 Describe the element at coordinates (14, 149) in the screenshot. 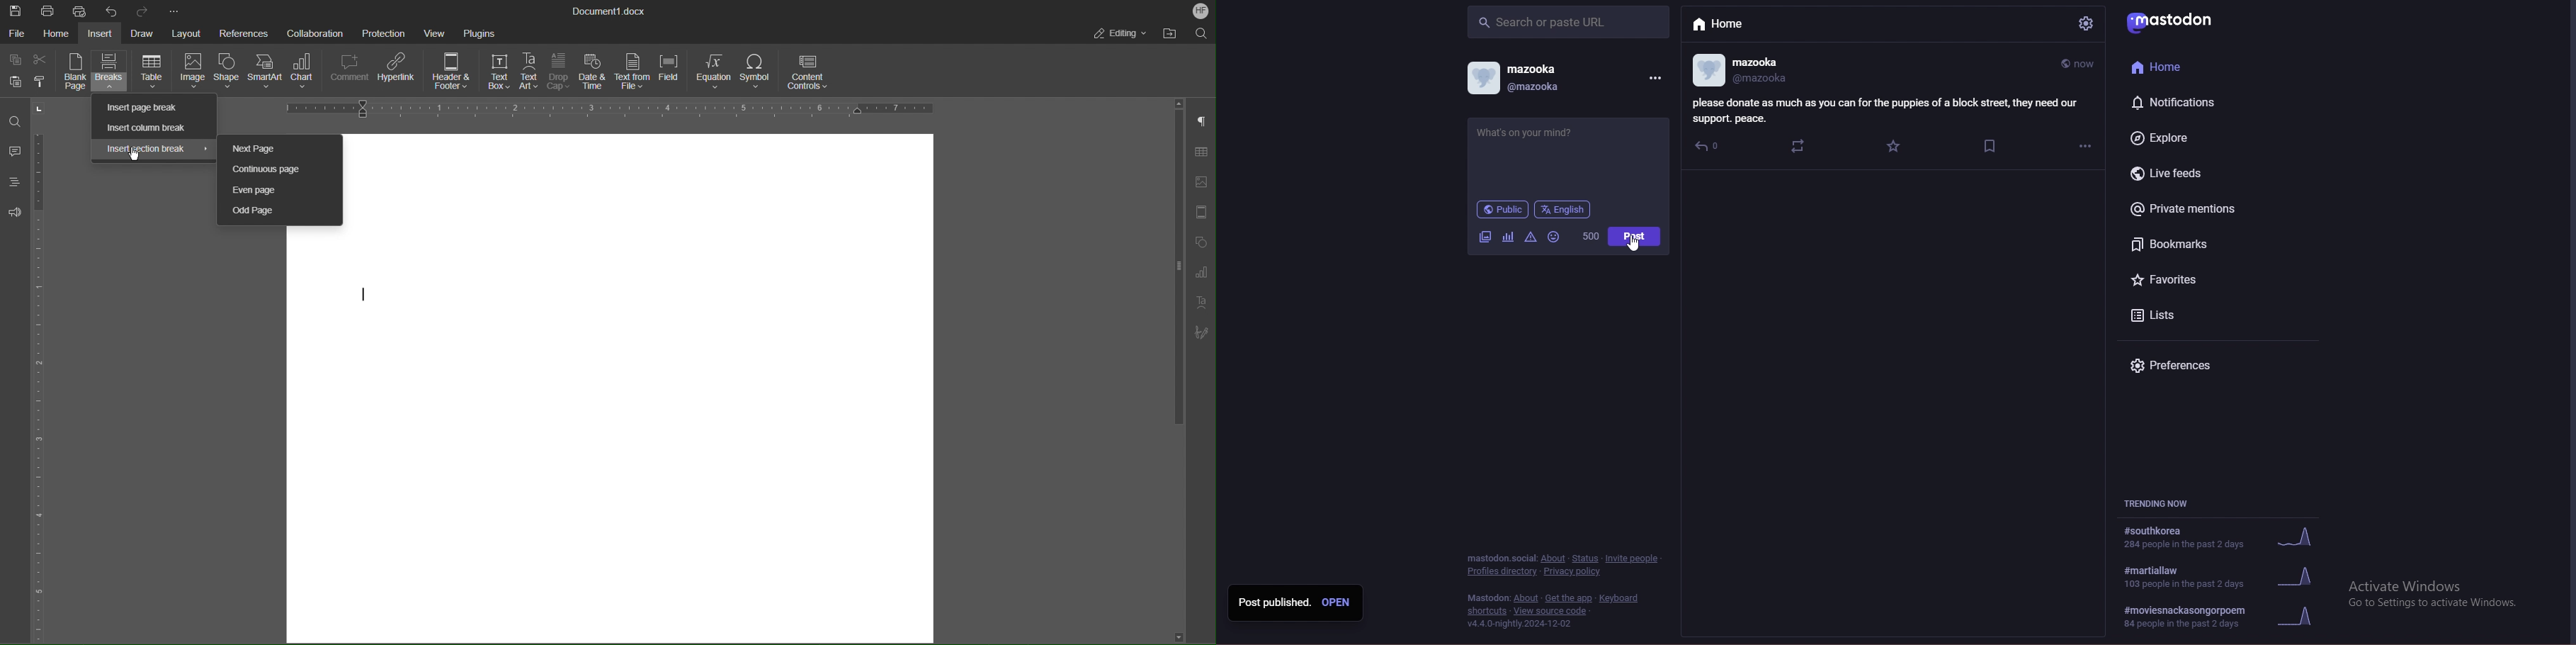

I see `Comments` at that location.